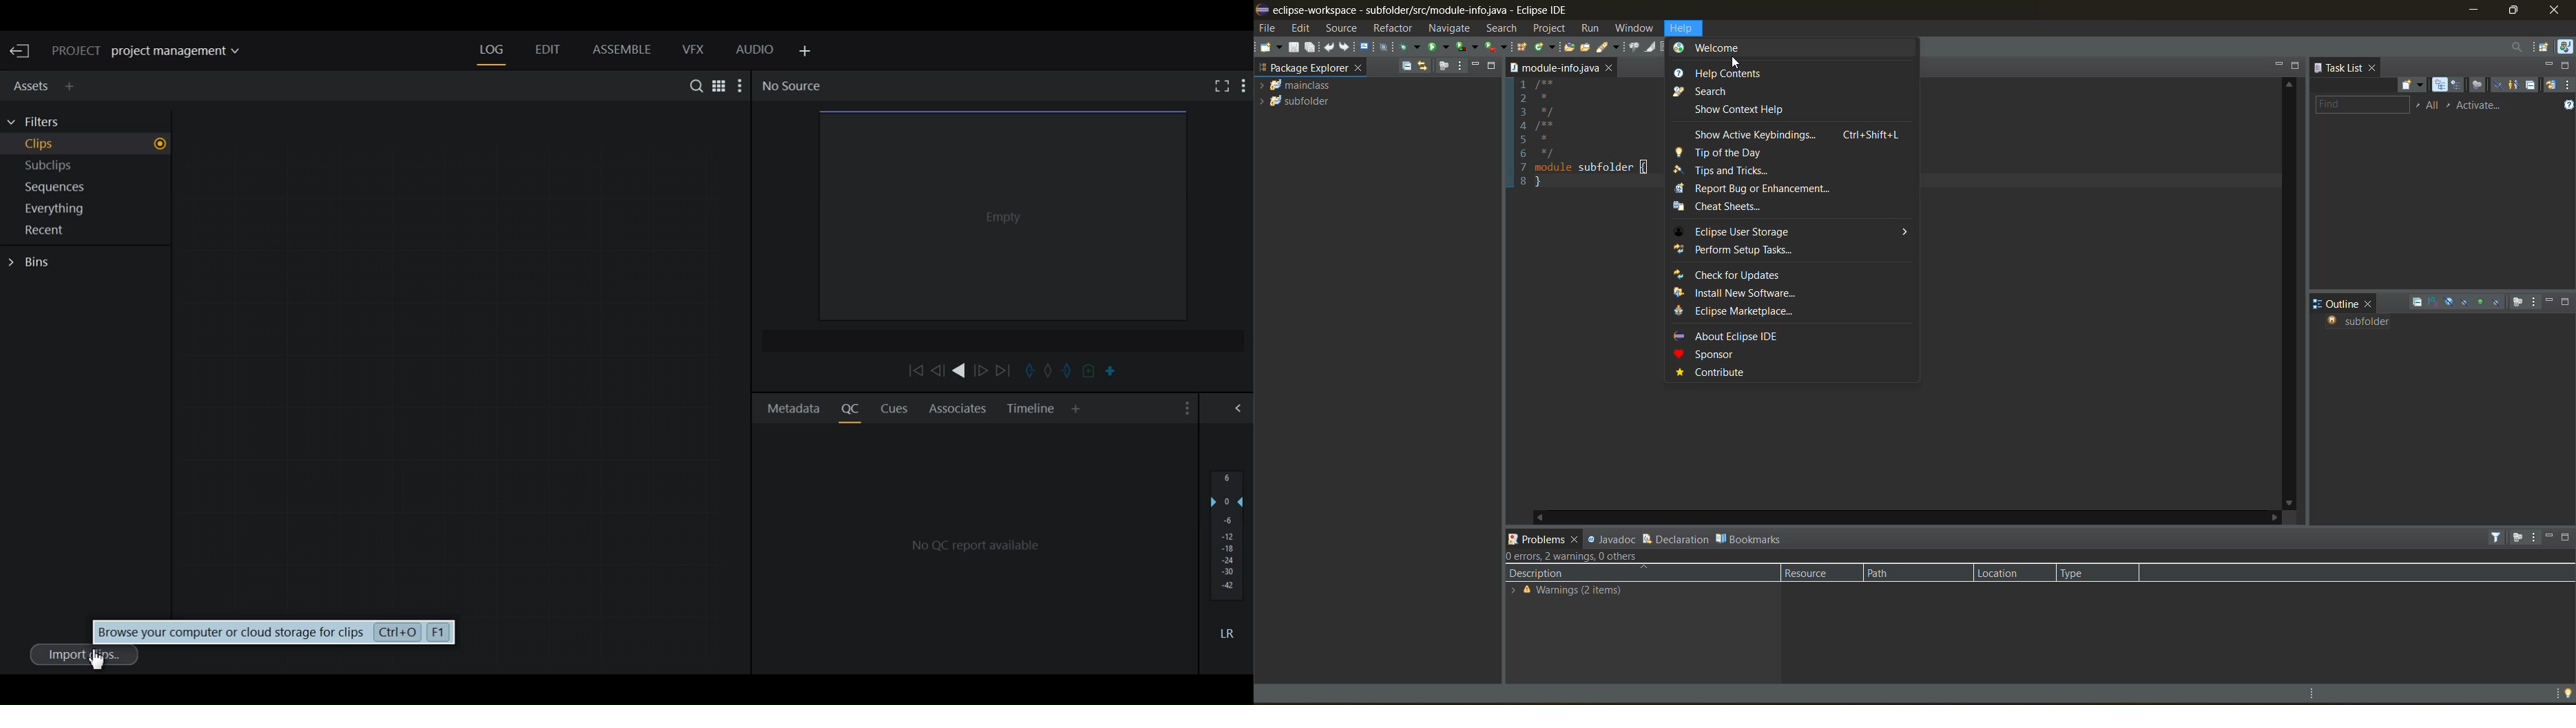  I want to click on Add cue, so click(1090, 372).